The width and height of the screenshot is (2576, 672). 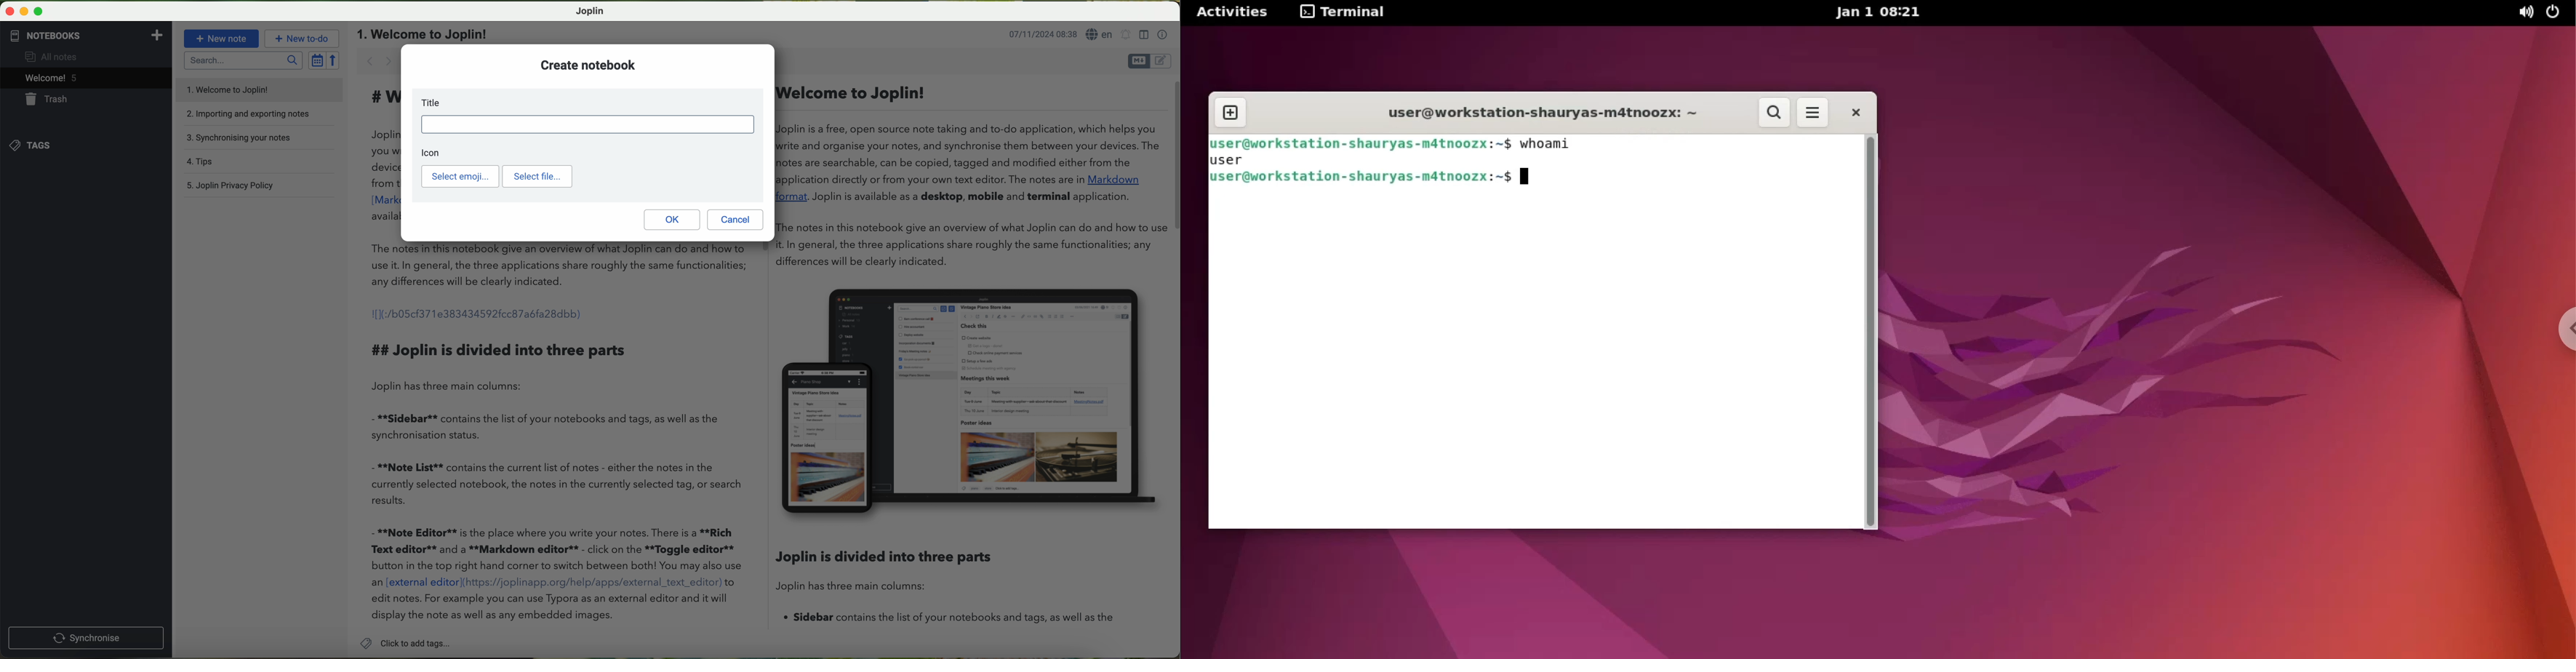 I want to click on set alarm, so click(x=1126, y=36).